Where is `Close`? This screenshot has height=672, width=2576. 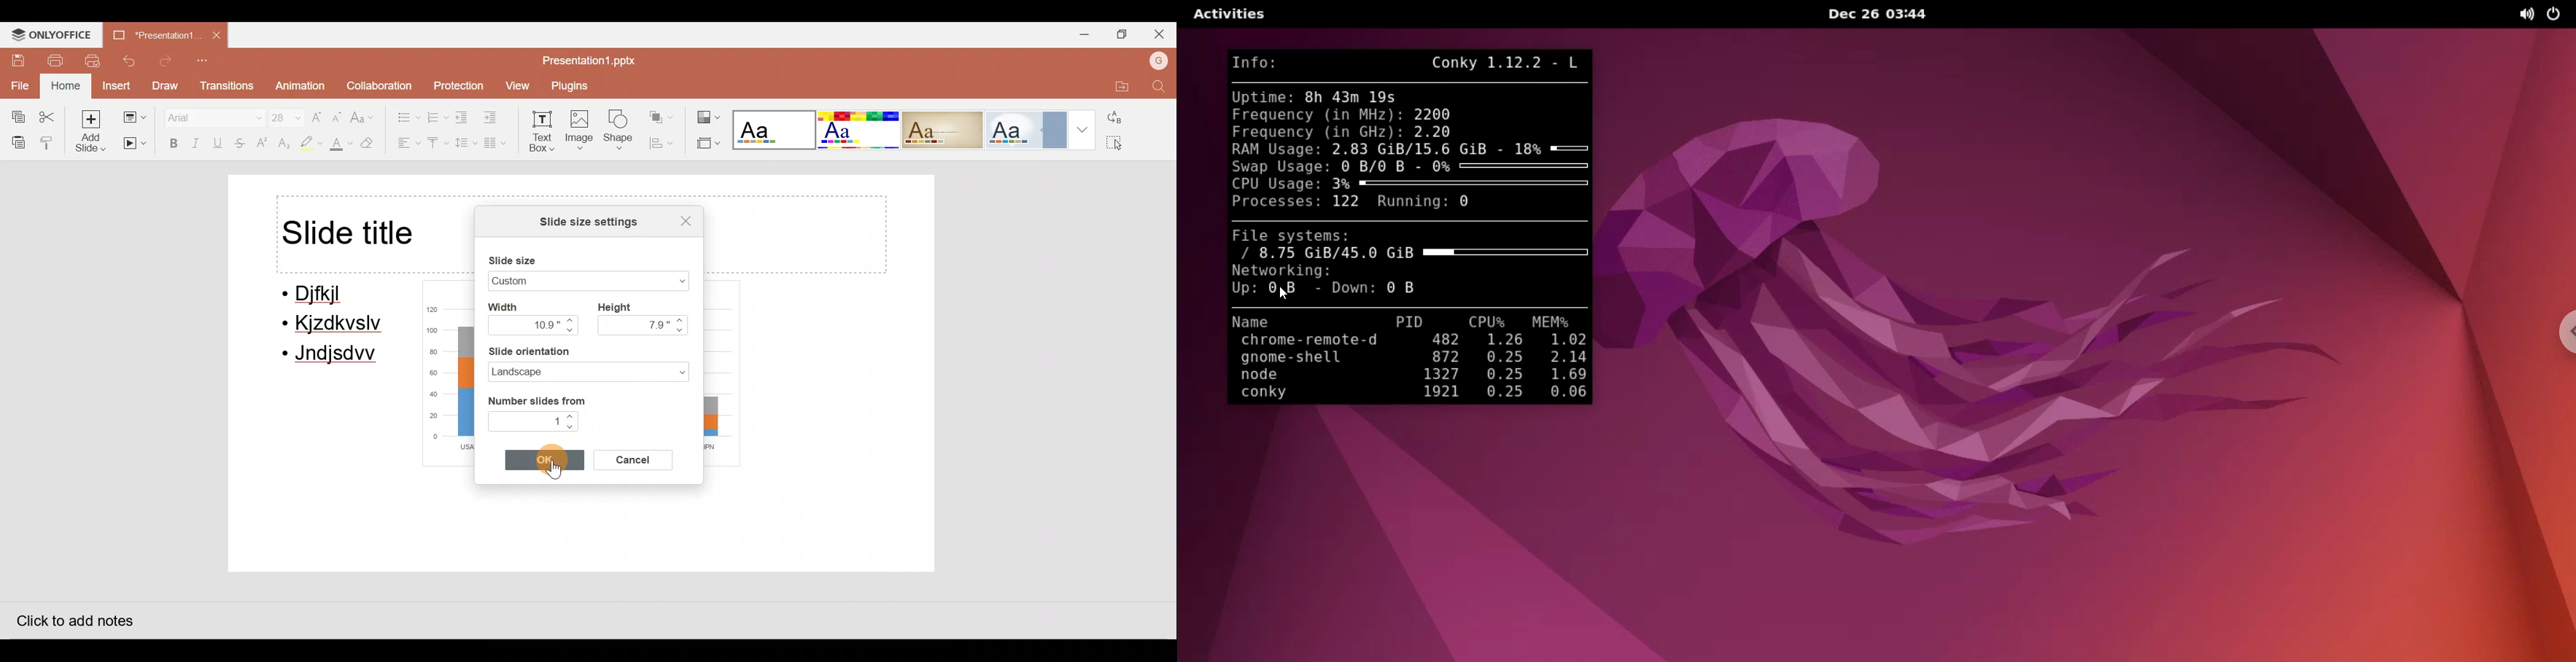
Close is located at coordinates (680, 219).